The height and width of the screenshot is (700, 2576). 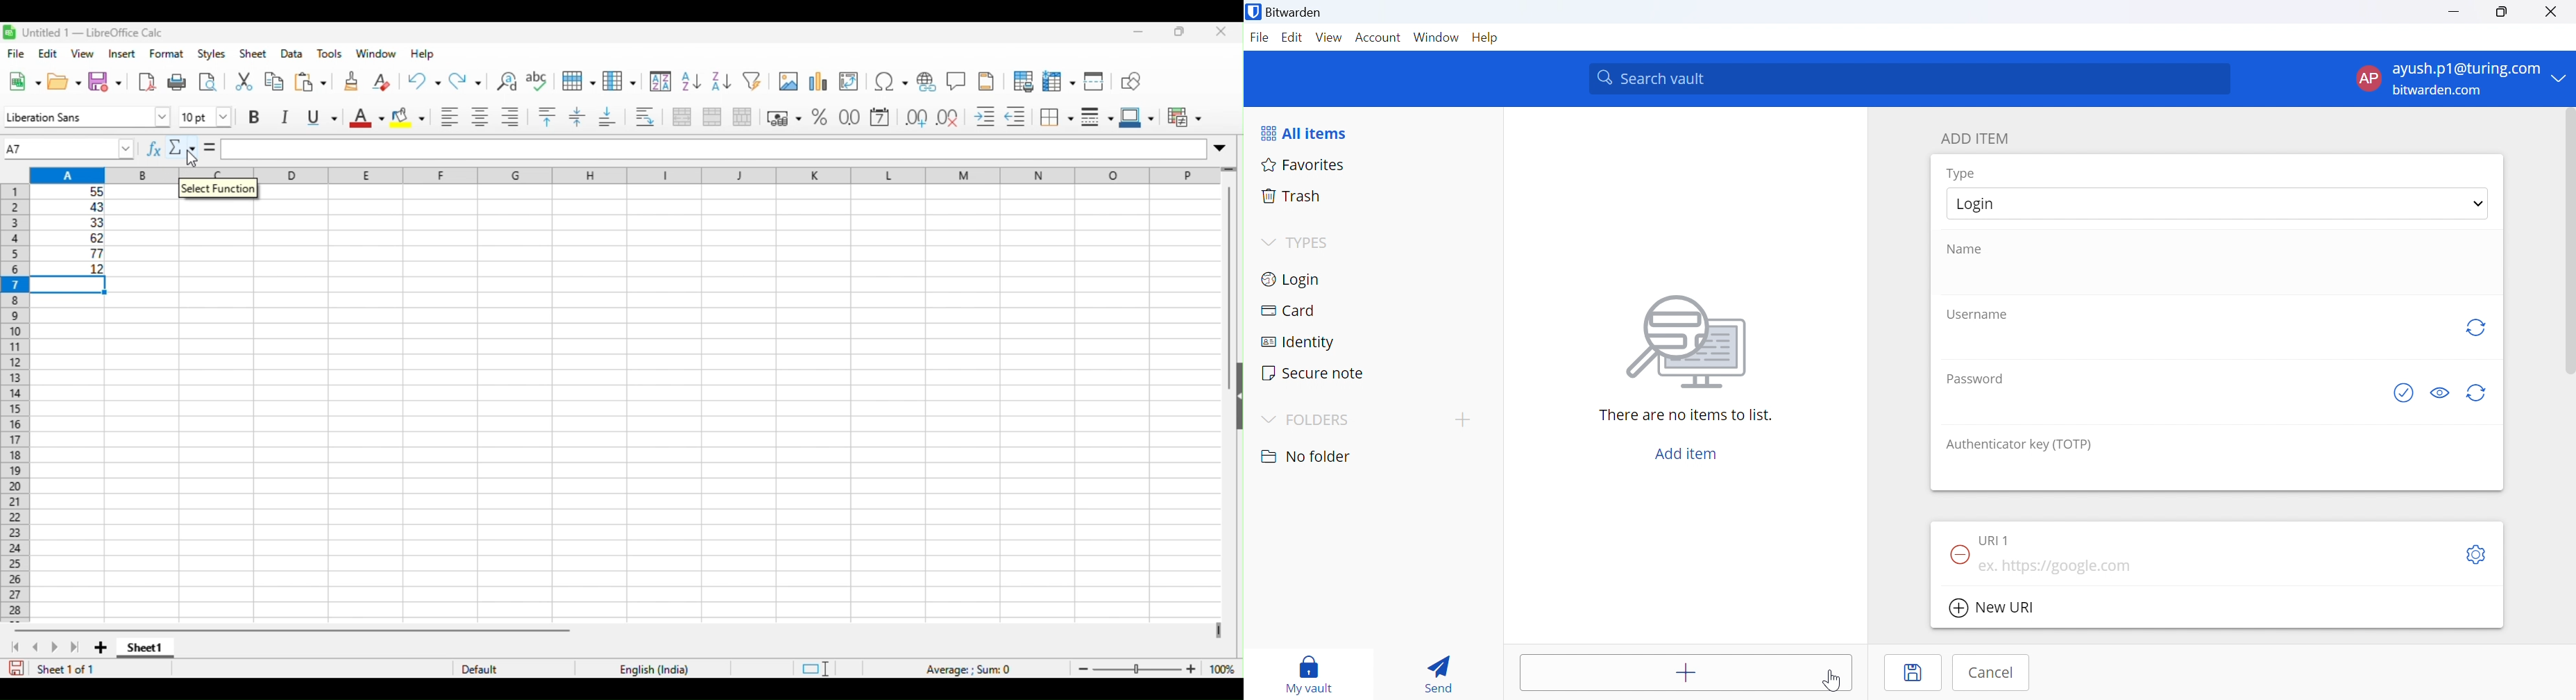 What do you see at coordinates (105, 82) in the screenshot?
I see `save` at bounding box center [105, 82].